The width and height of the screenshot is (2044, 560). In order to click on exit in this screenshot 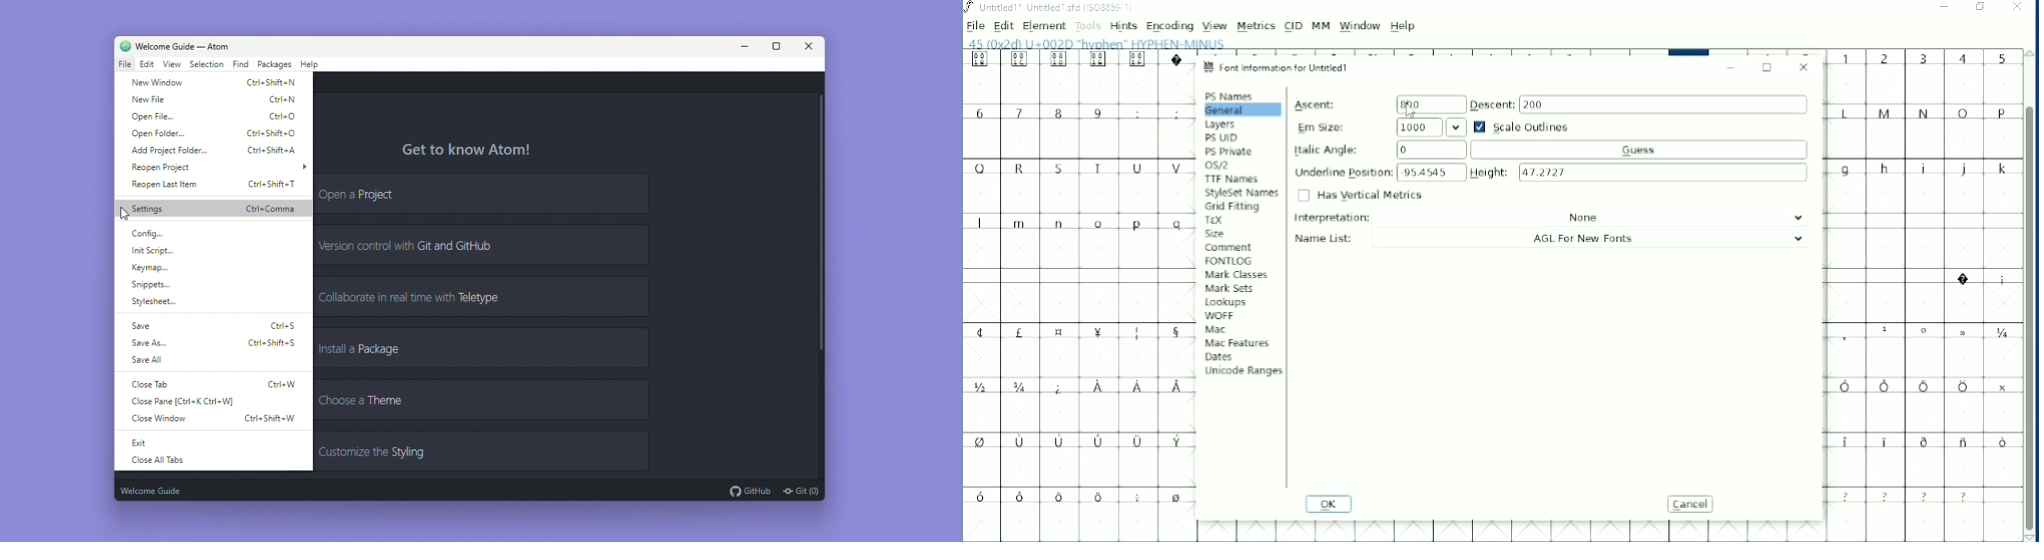, I will do `click(143, 443)`.